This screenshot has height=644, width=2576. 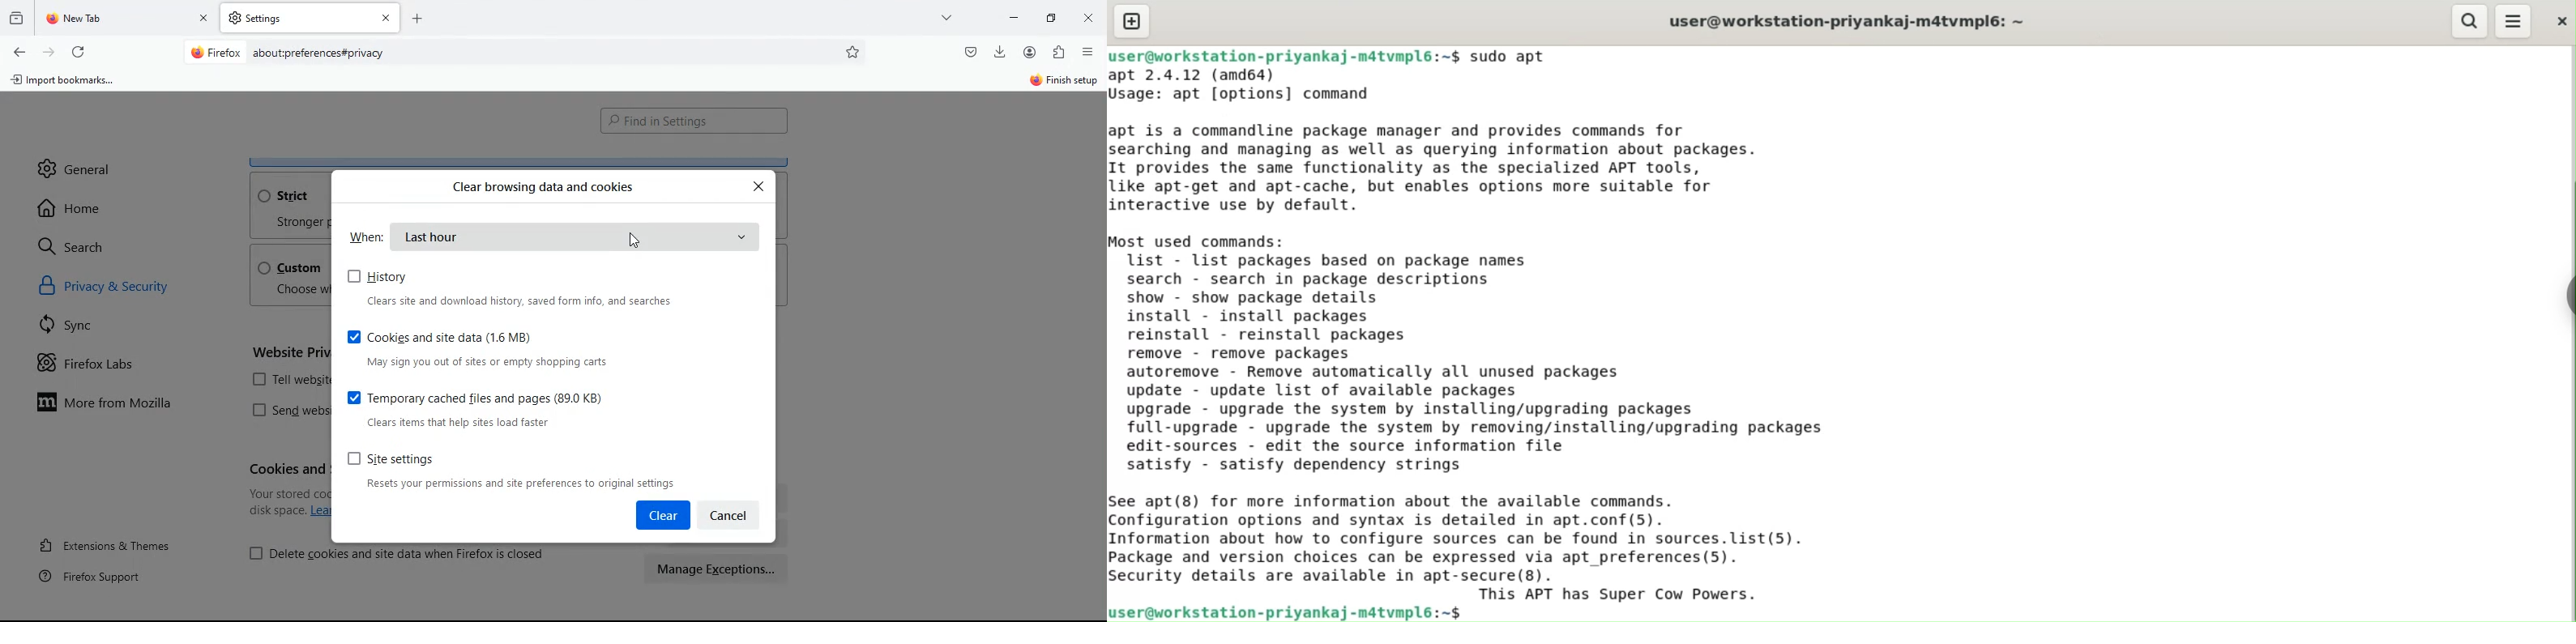 I want to click on temporary cached files, so click(x=499, y=407).